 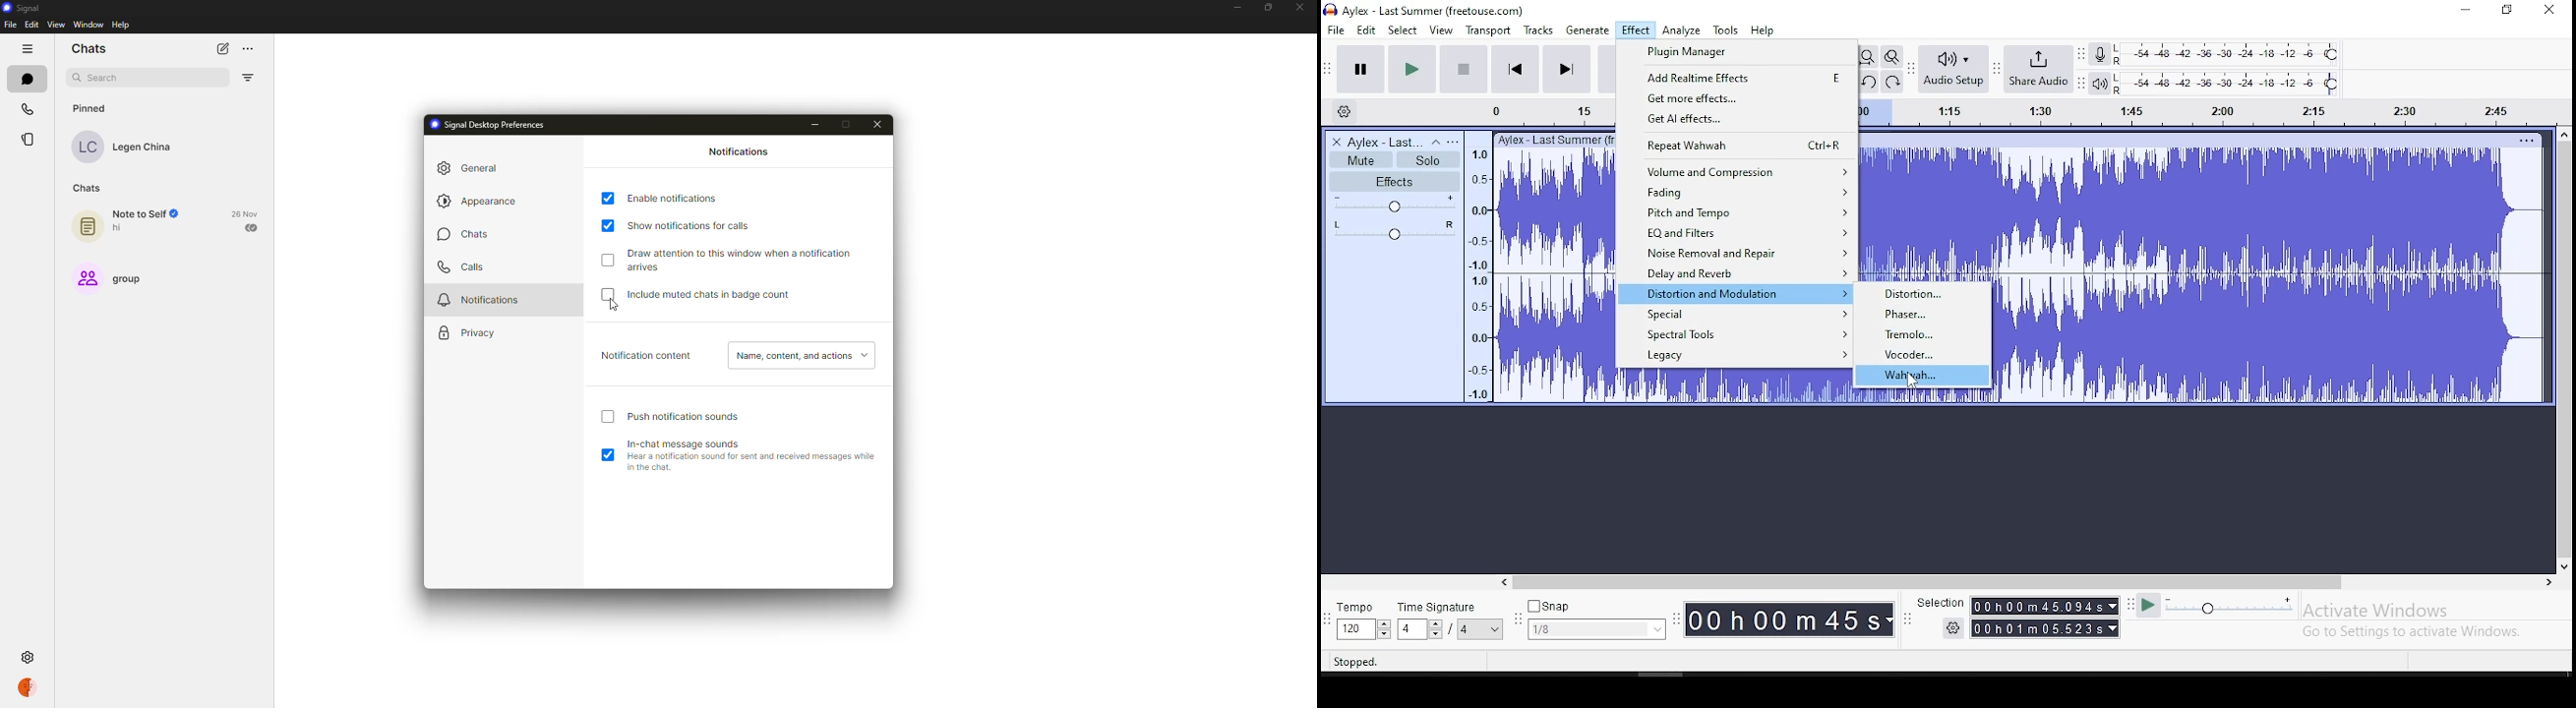 I want to click on wahwah, so click(x=1923, y=376).